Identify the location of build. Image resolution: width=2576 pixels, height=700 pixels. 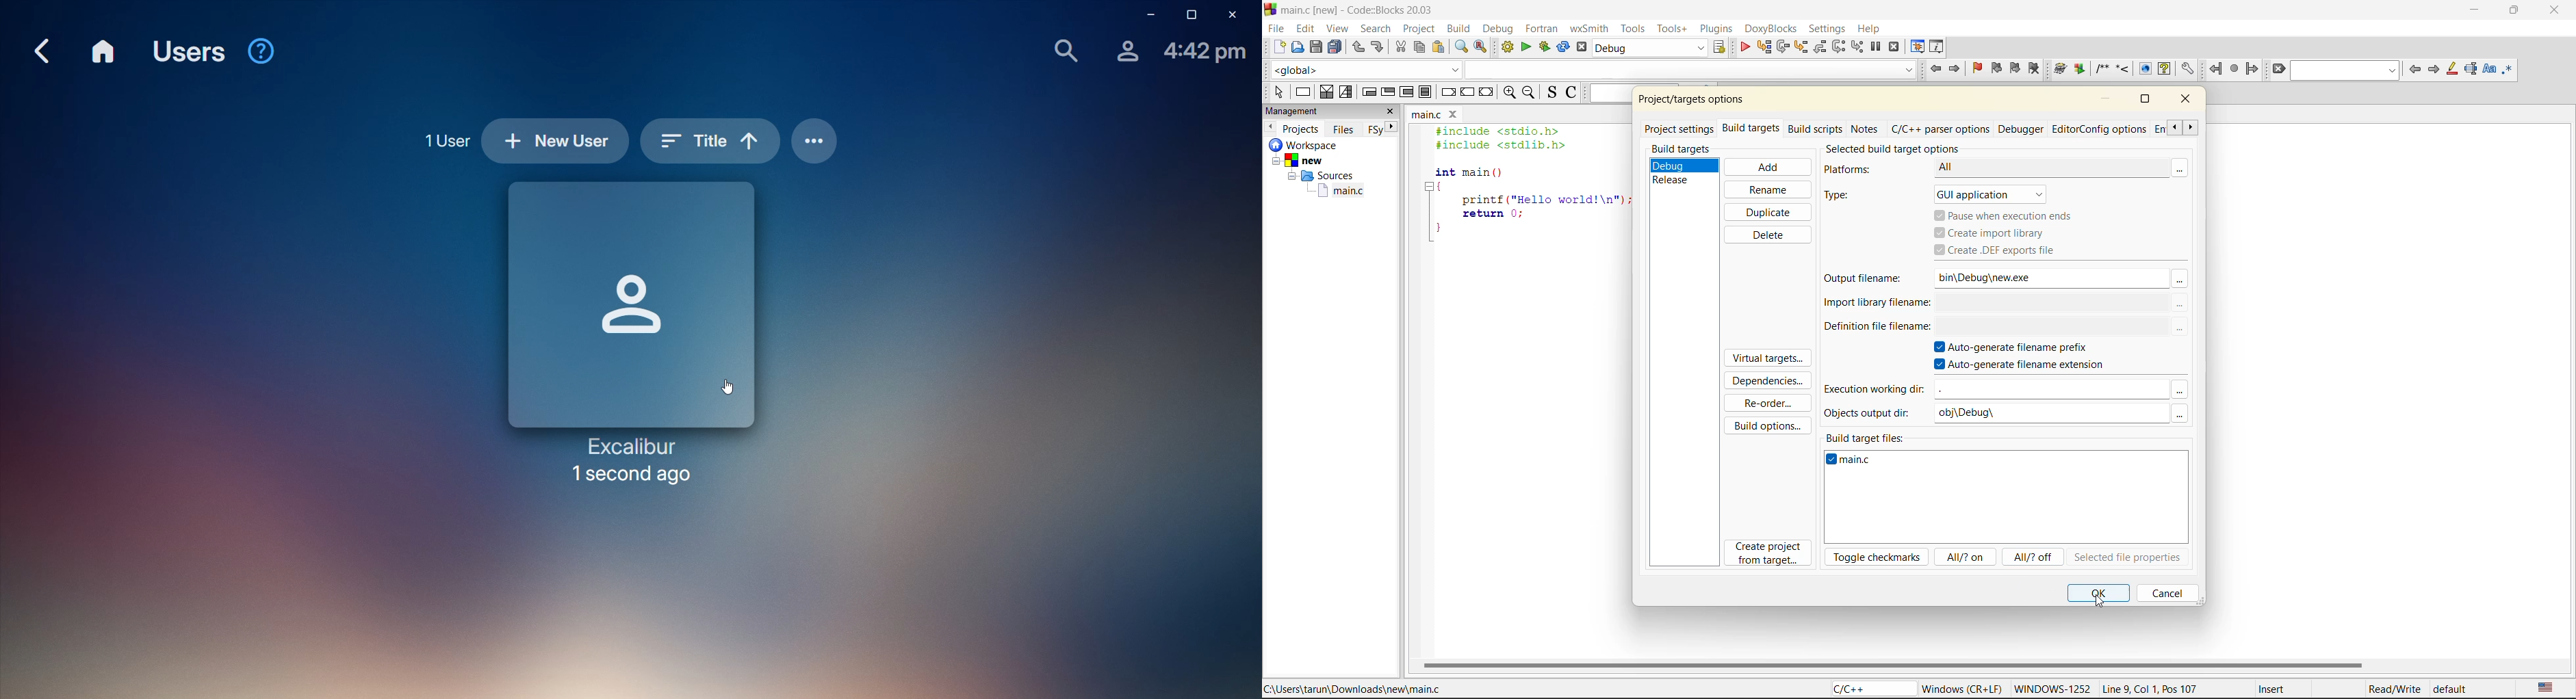
(1507, 47).